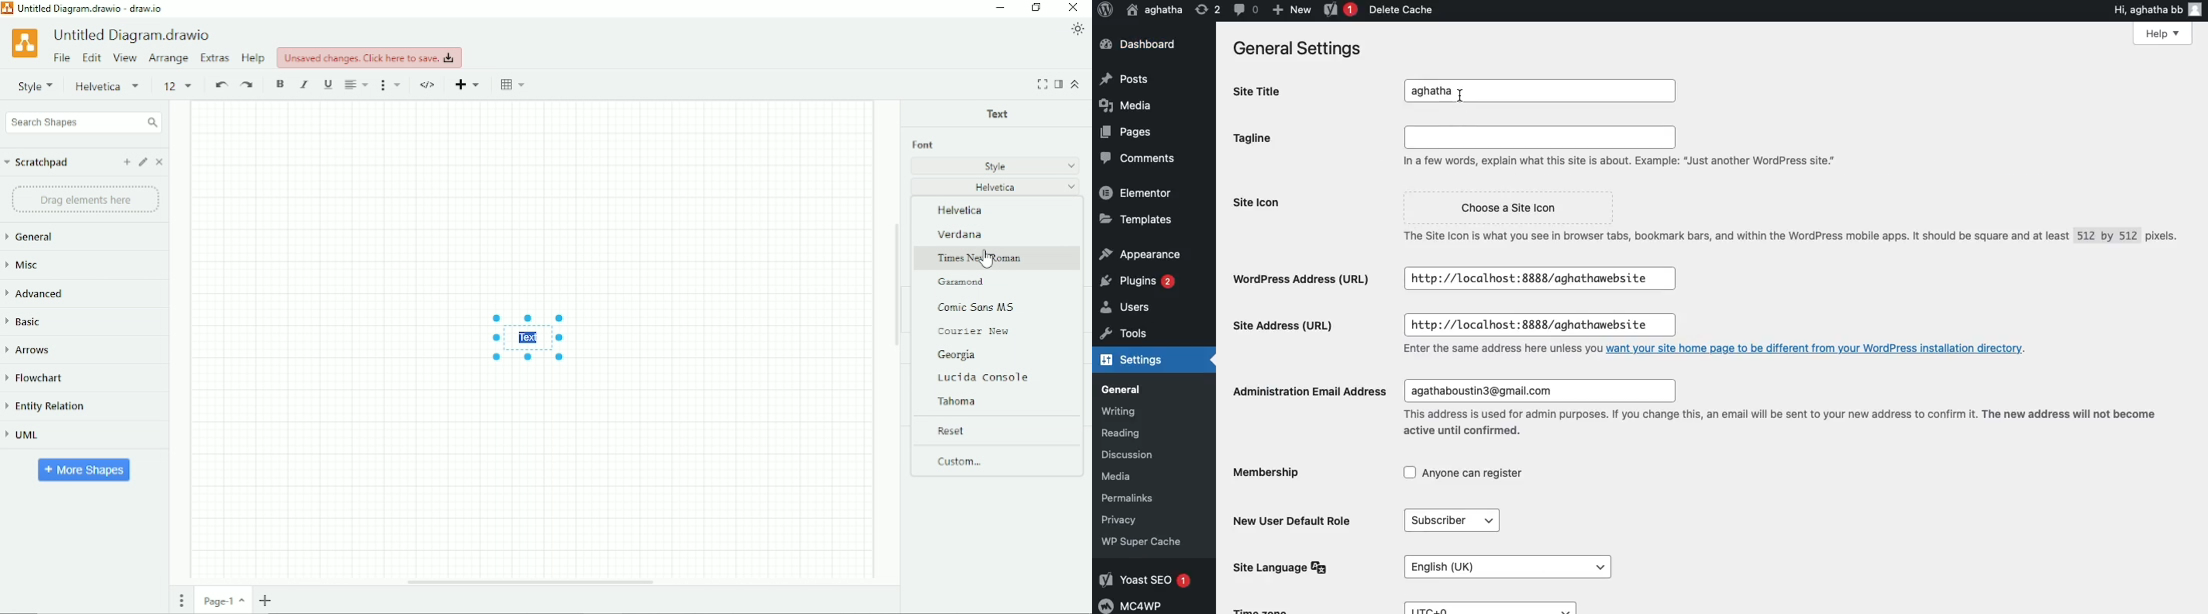 Image resolution: width=2212 pixels, height=616 pixels. I want to click on Undo, so click(220, 85).